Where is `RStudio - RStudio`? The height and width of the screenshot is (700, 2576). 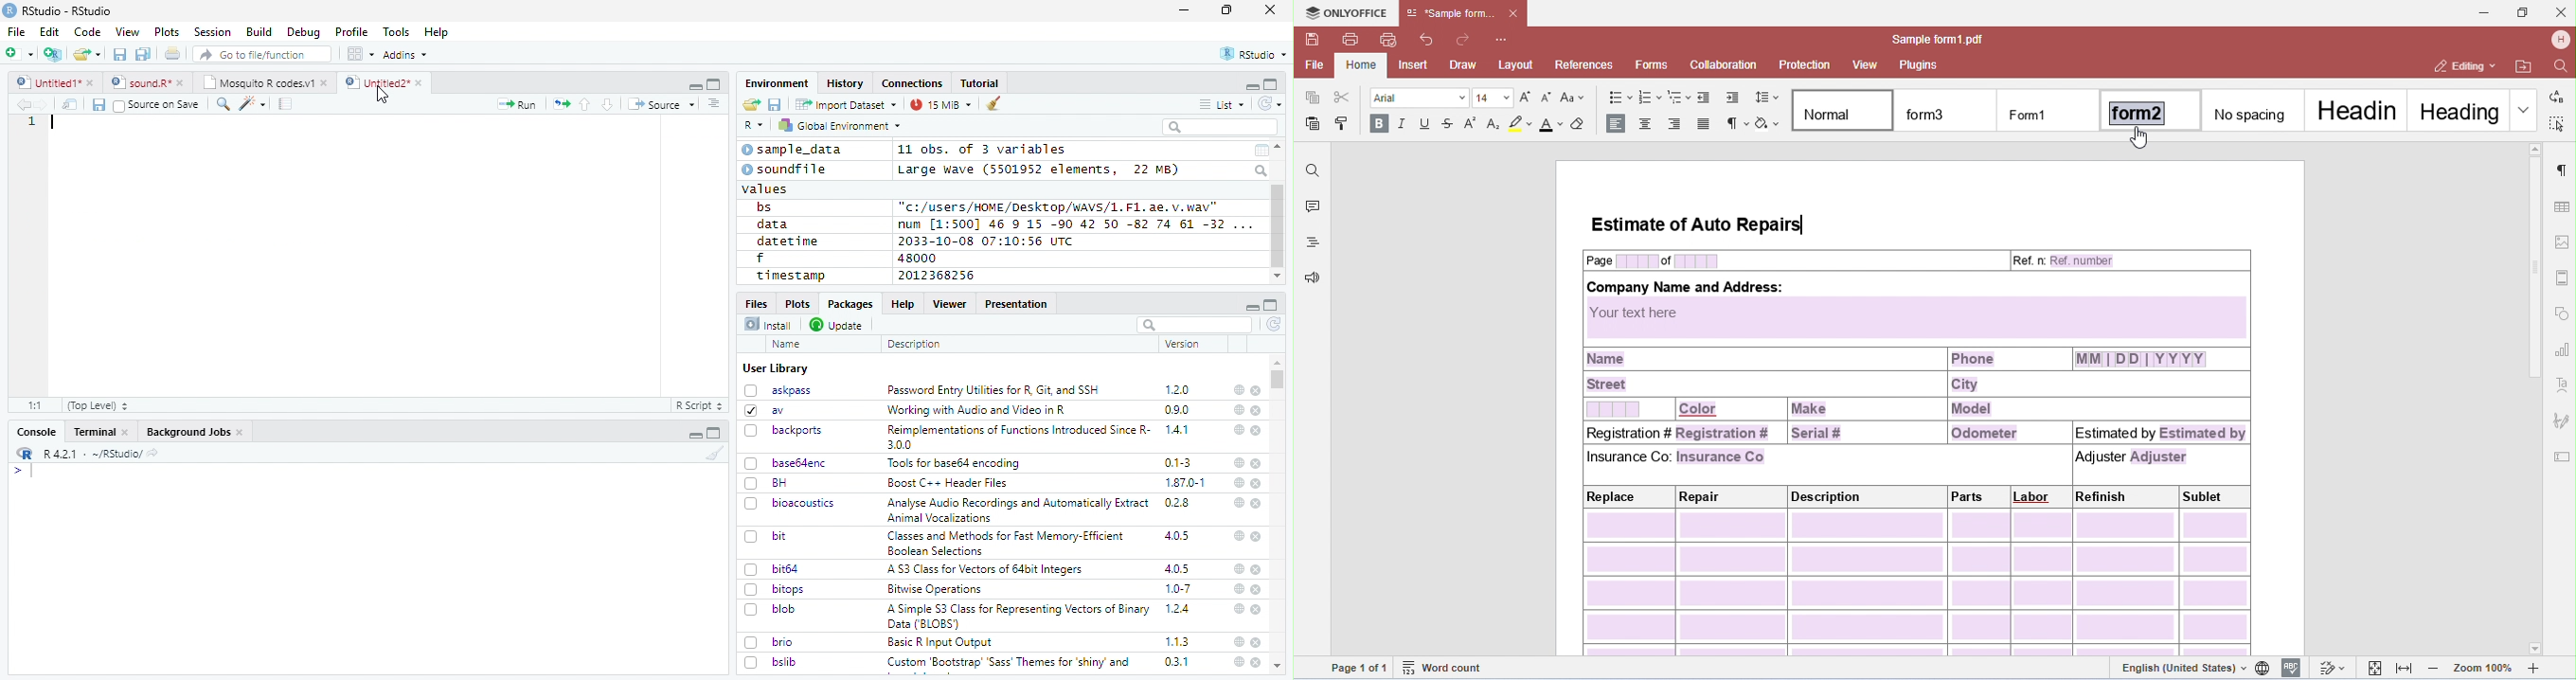
RStudio - RStudio is located at coordinates (67, 10).